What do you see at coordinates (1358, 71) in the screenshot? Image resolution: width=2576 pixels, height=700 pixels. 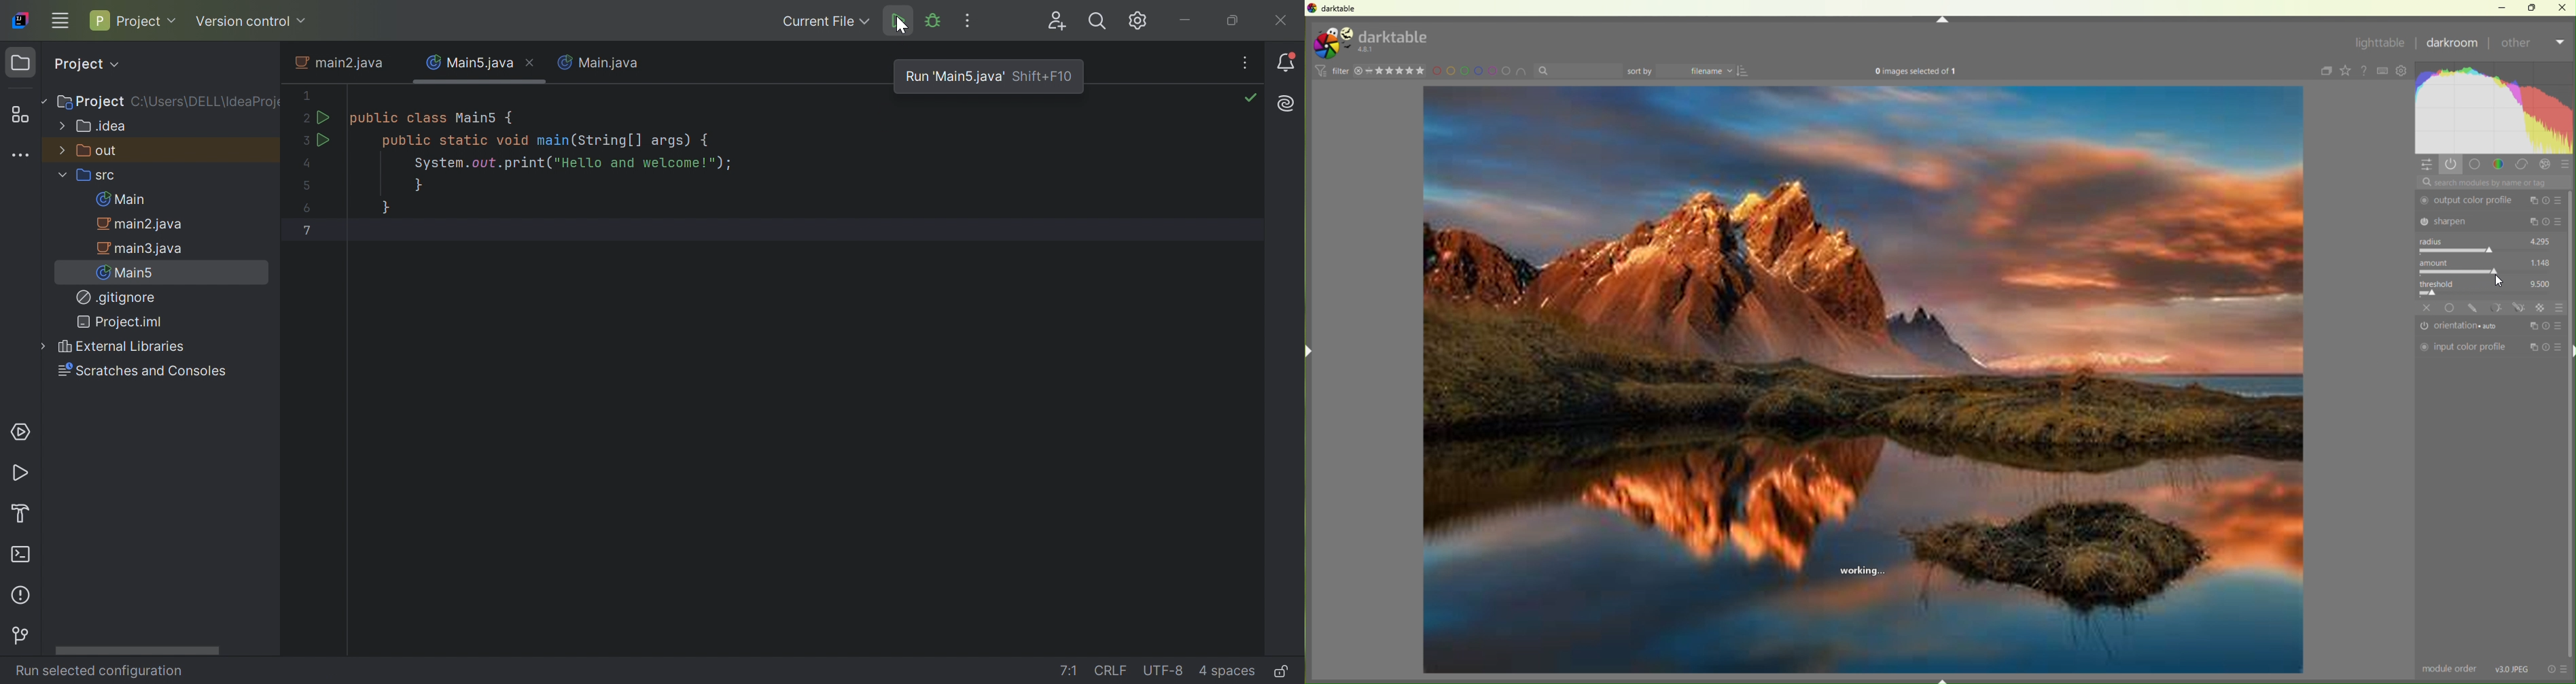 I see `close` at bounding box center [1358, 71].